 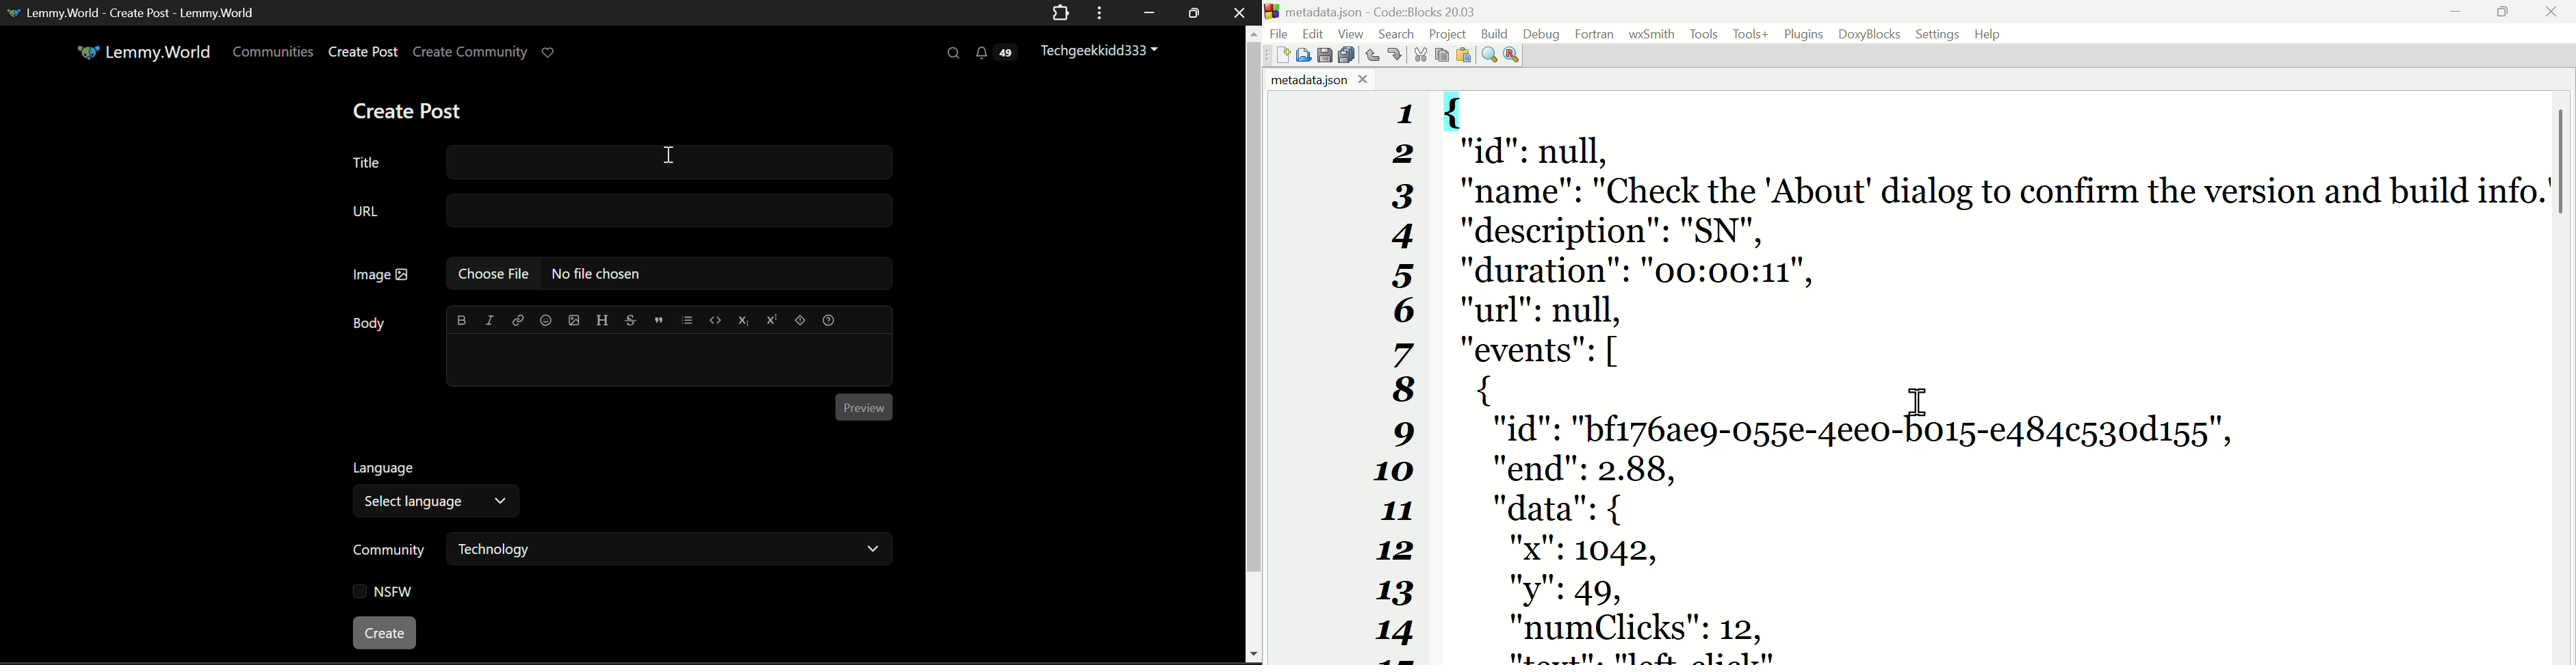 I want to click on Header, so click(x=602, y=320).